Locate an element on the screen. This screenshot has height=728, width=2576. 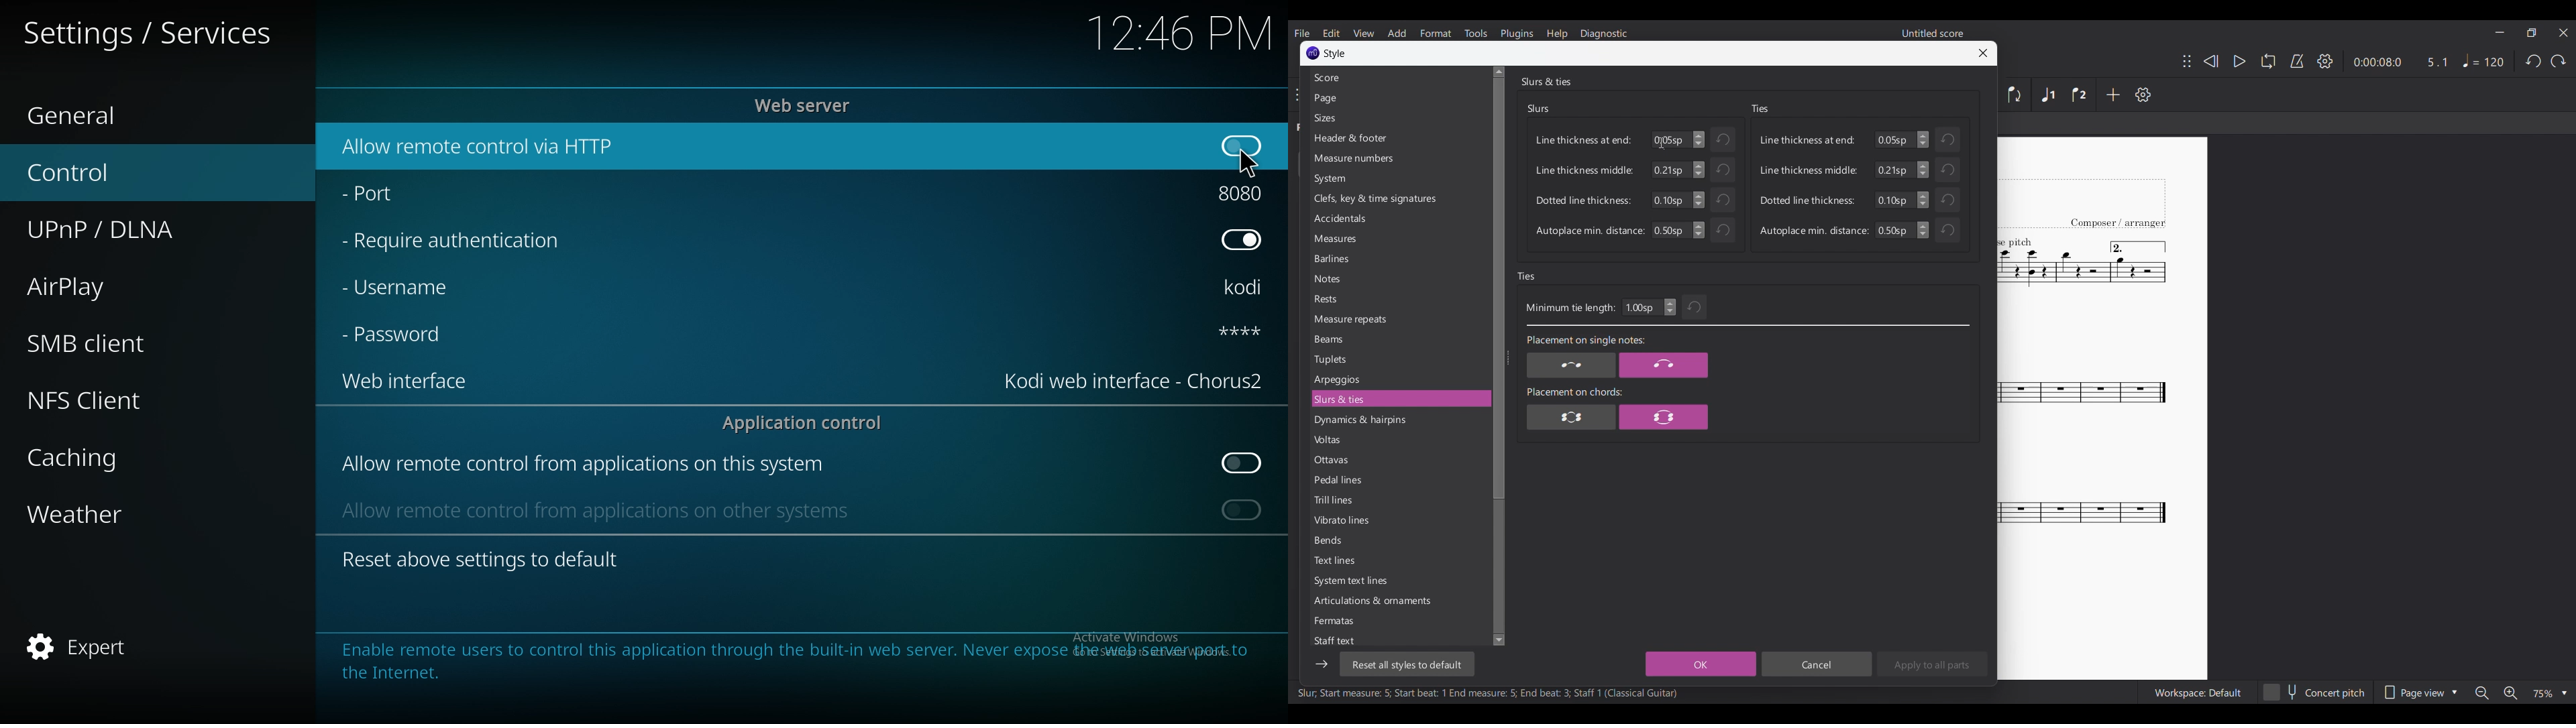
Rewind is located at coordinates (2210, 62).